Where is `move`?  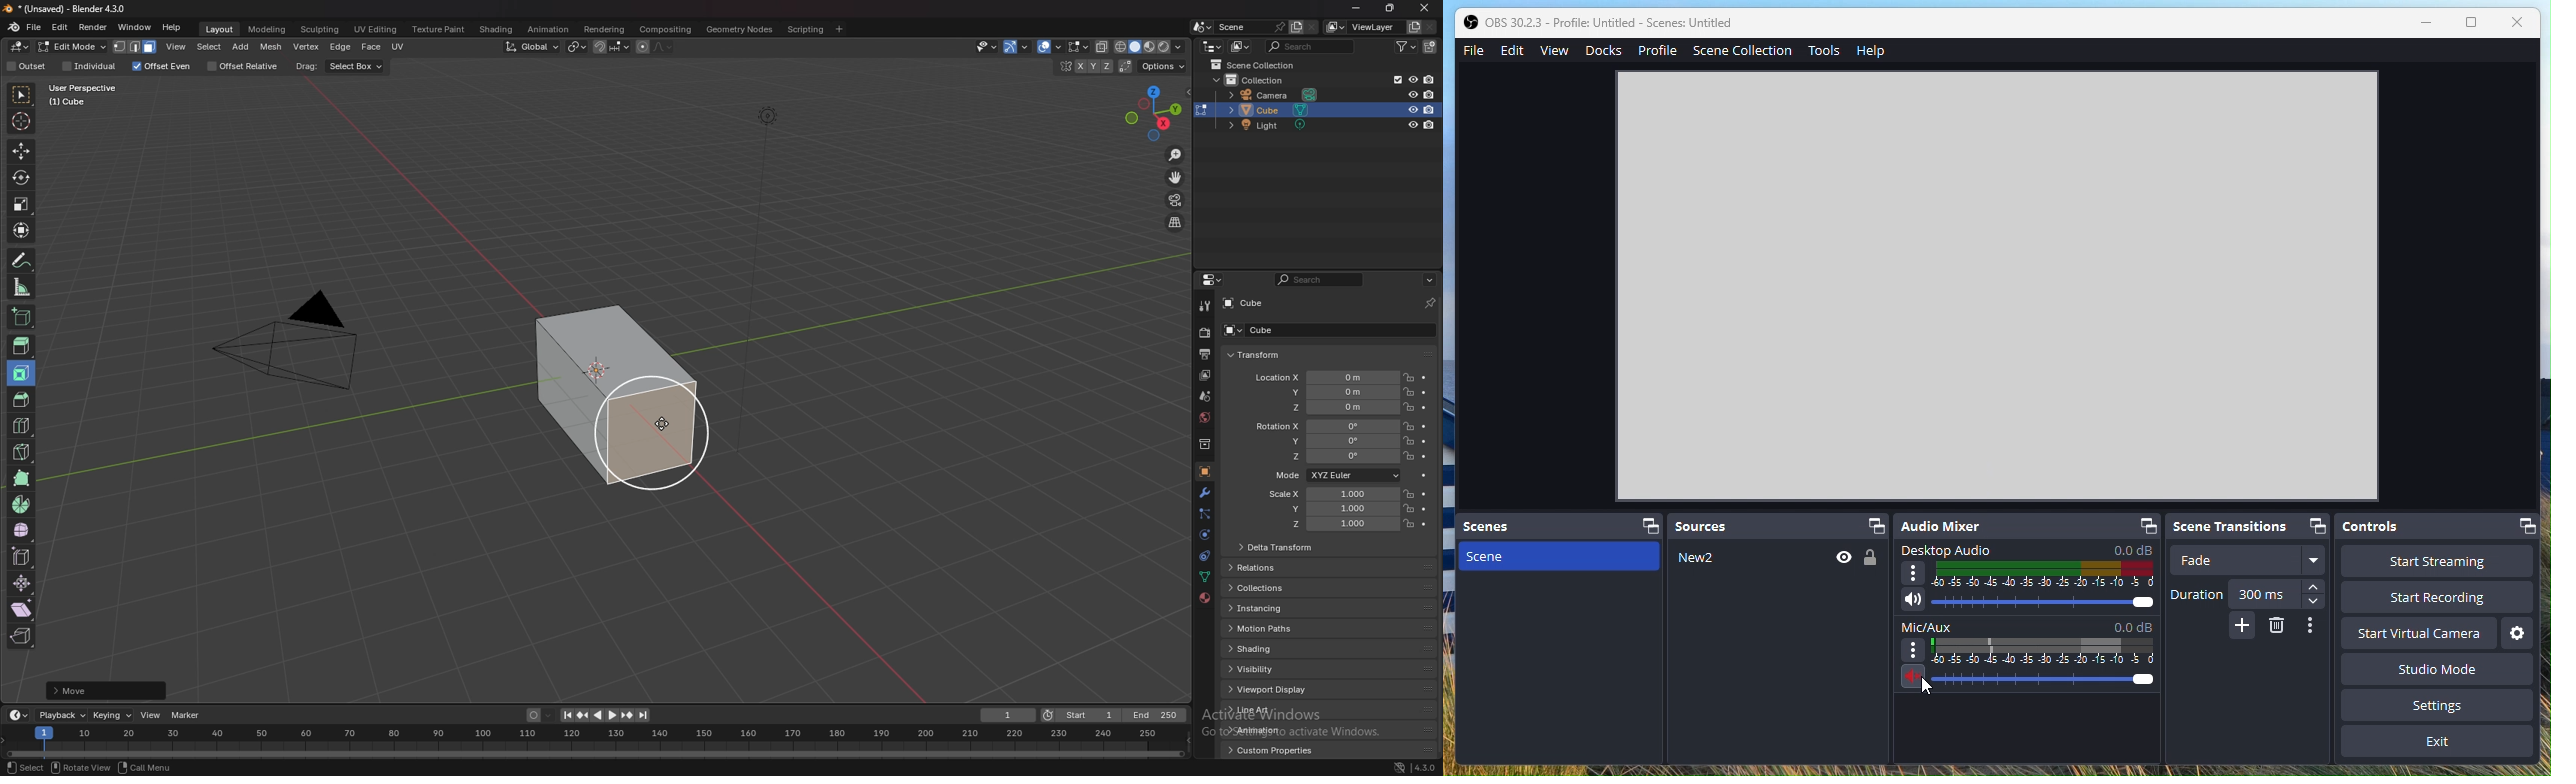 move is located at coordinates (20, 150).